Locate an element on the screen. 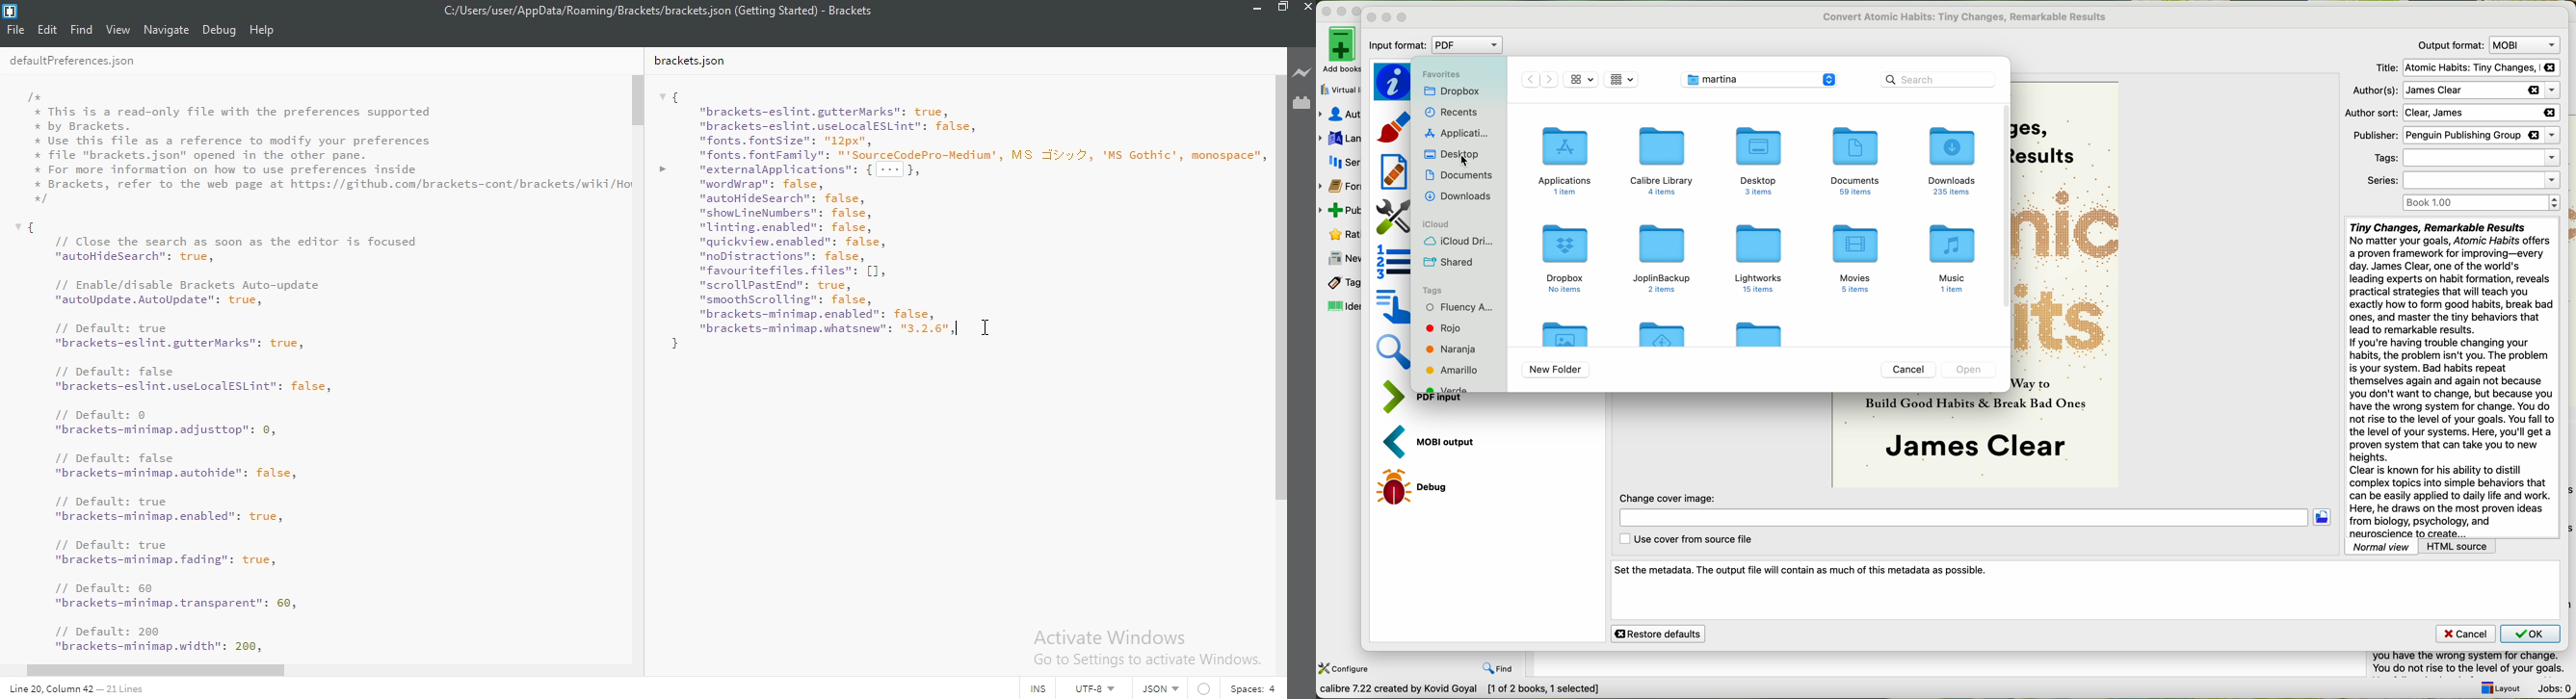 This screenshot has height=700, width=2576. OK is located at coordinates (2530, 633).